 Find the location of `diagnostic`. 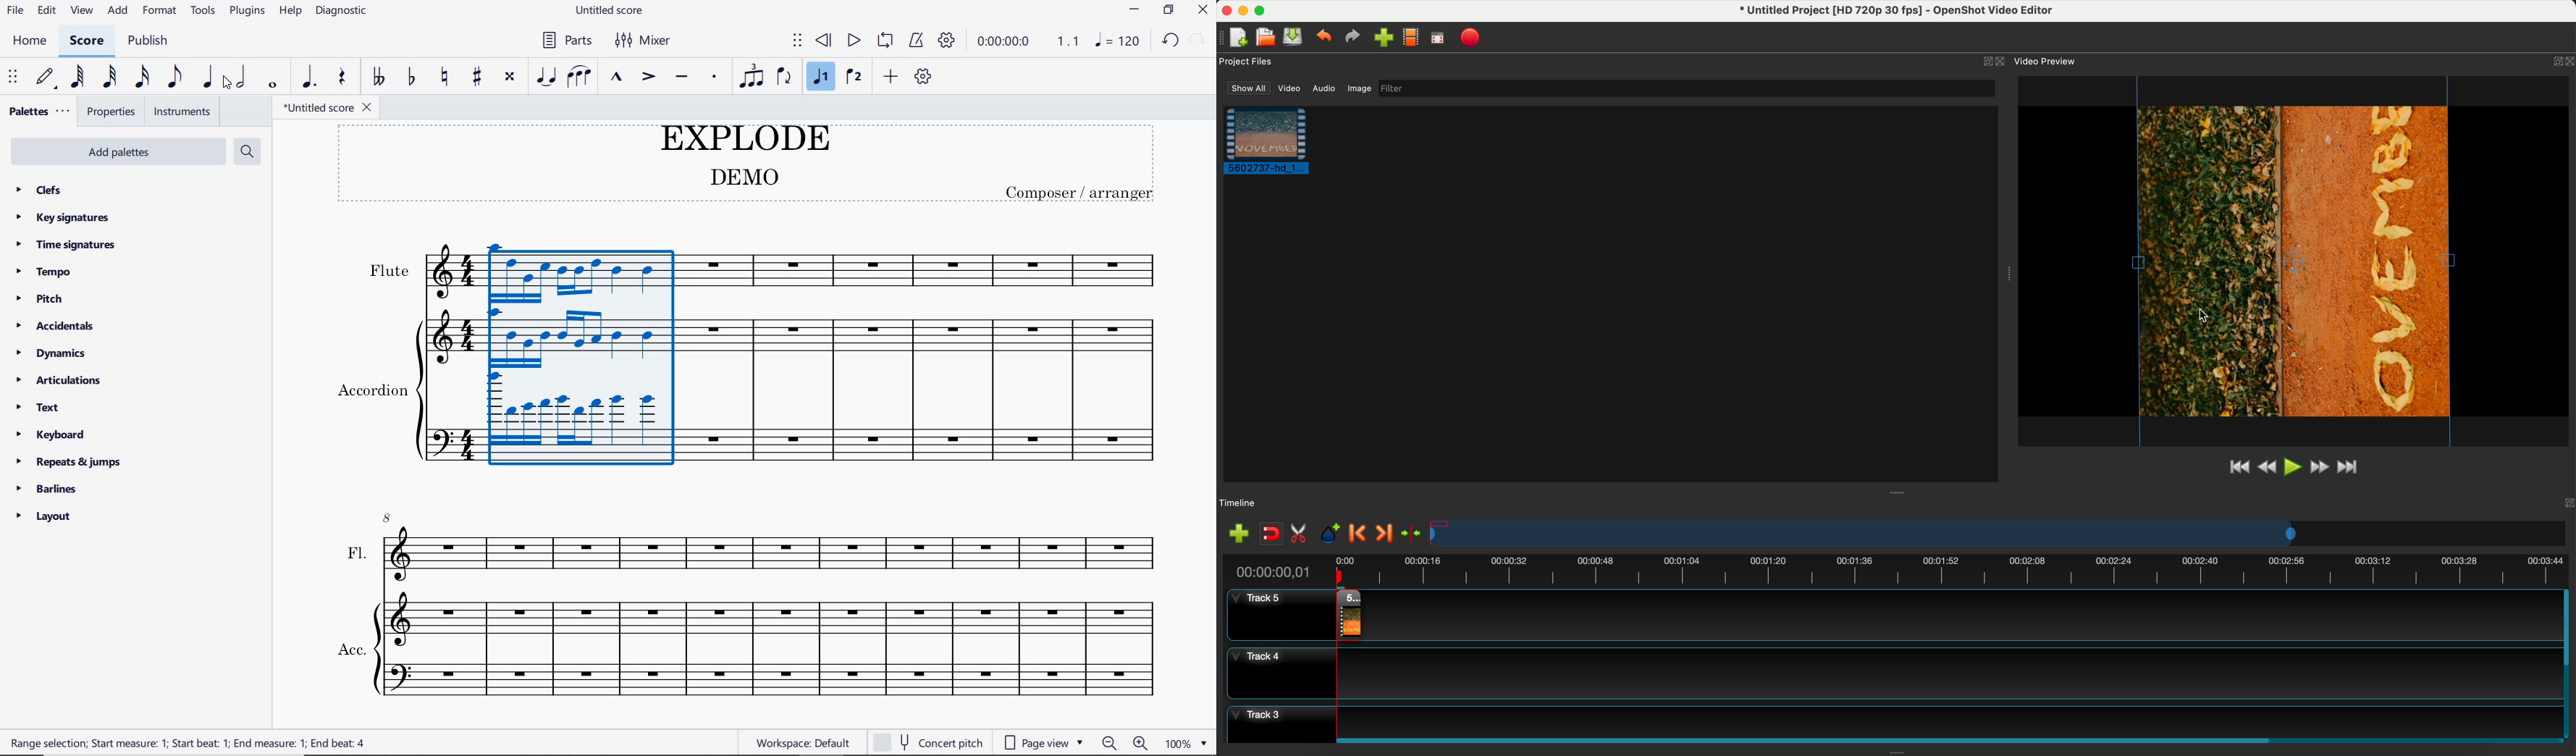

diagnostic is located at coordinates (344, 9).